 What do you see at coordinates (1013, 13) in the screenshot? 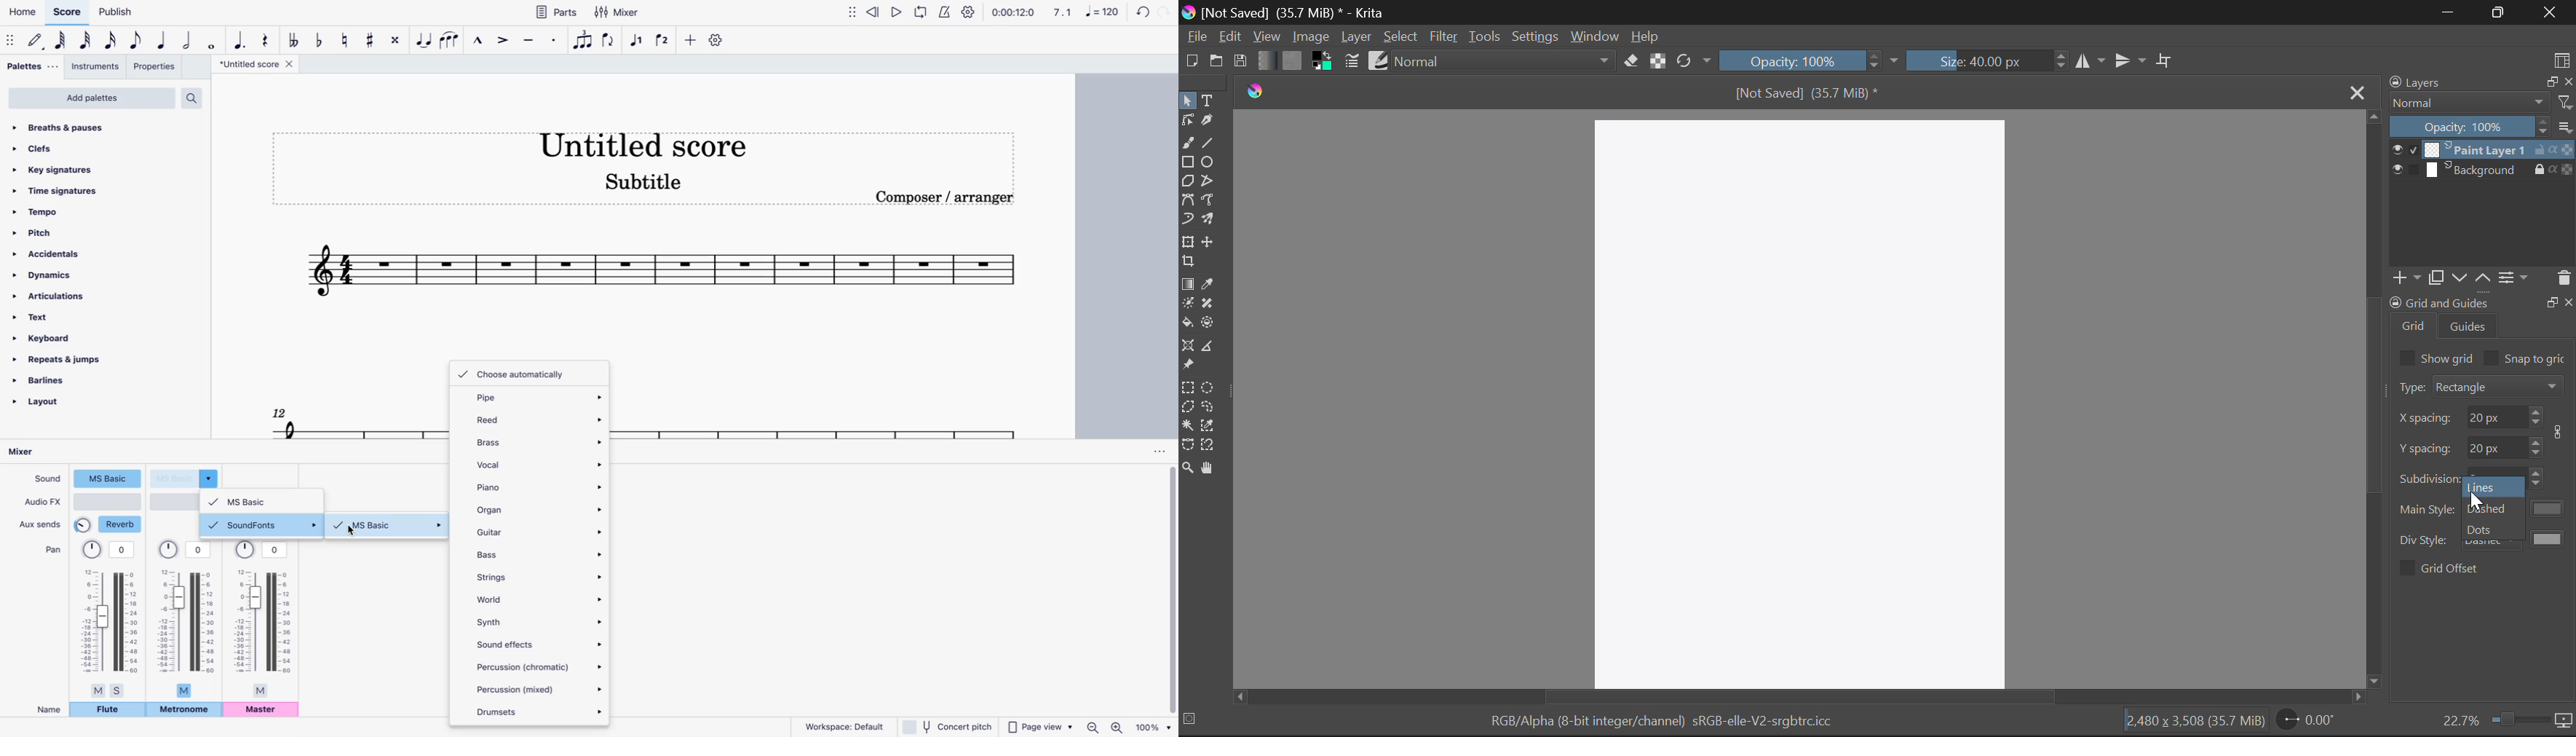
I see `time` at bounding box center [1013, 13].